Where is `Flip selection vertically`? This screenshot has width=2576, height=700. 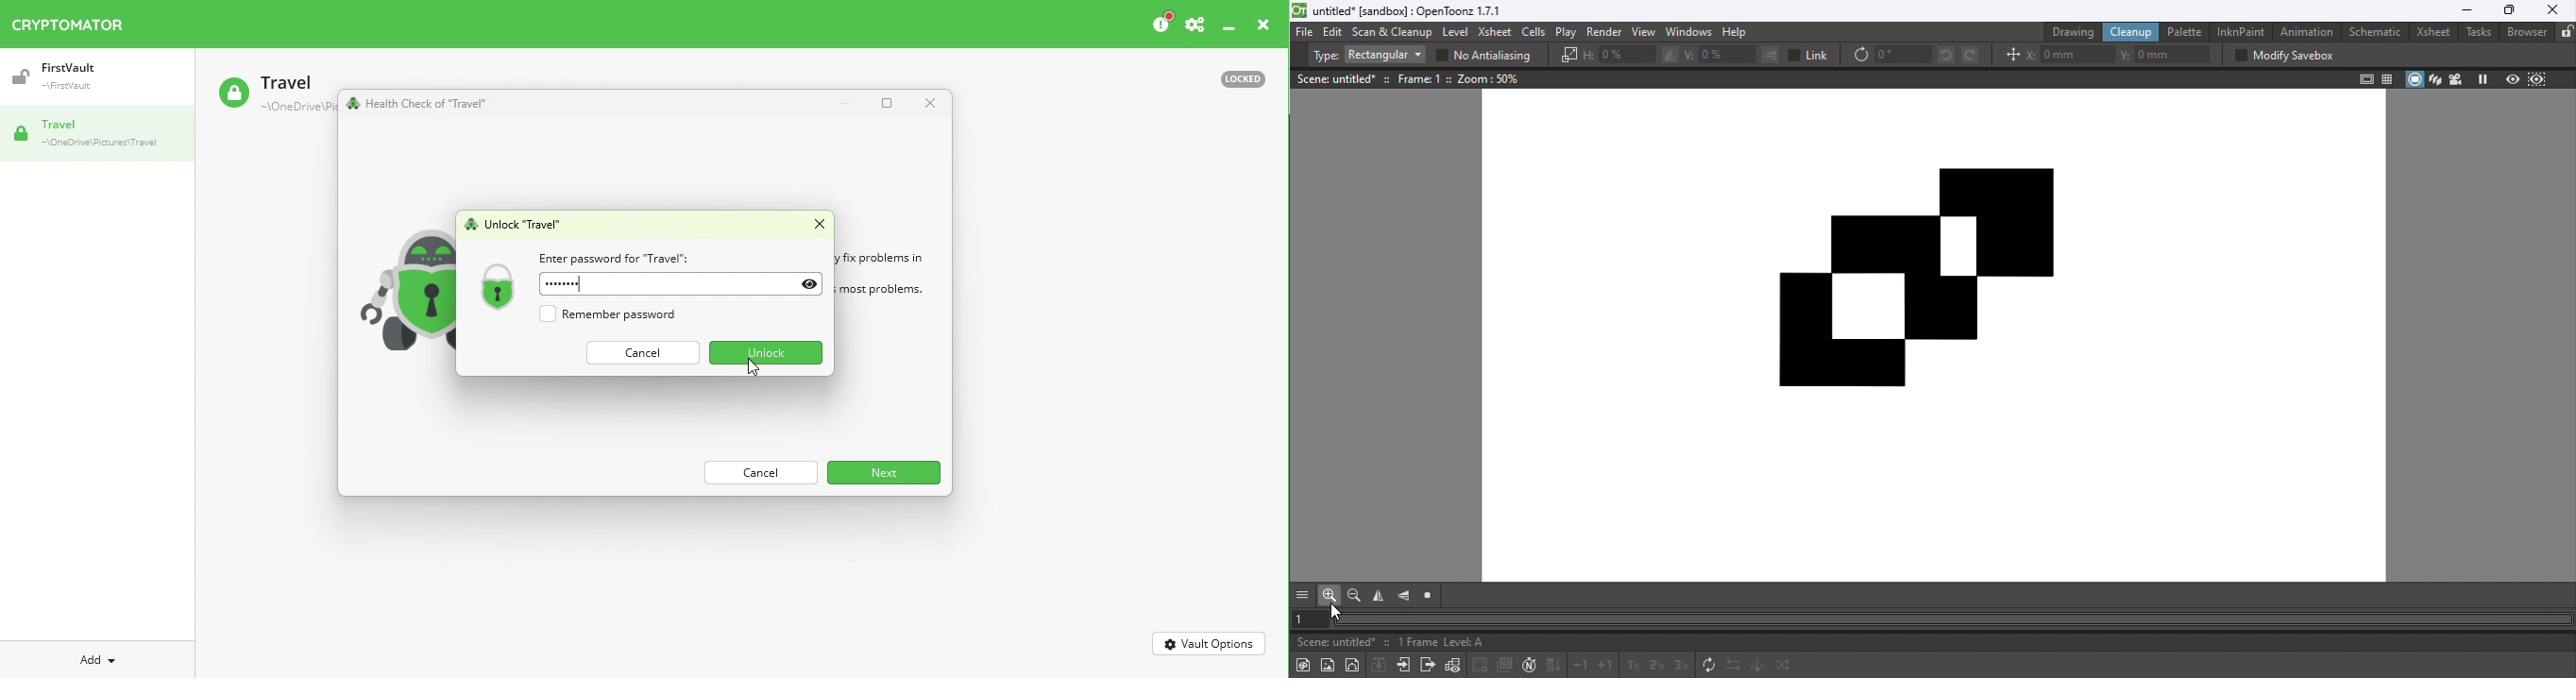 Flip selection vertically is located at coordinates (1730, 56).